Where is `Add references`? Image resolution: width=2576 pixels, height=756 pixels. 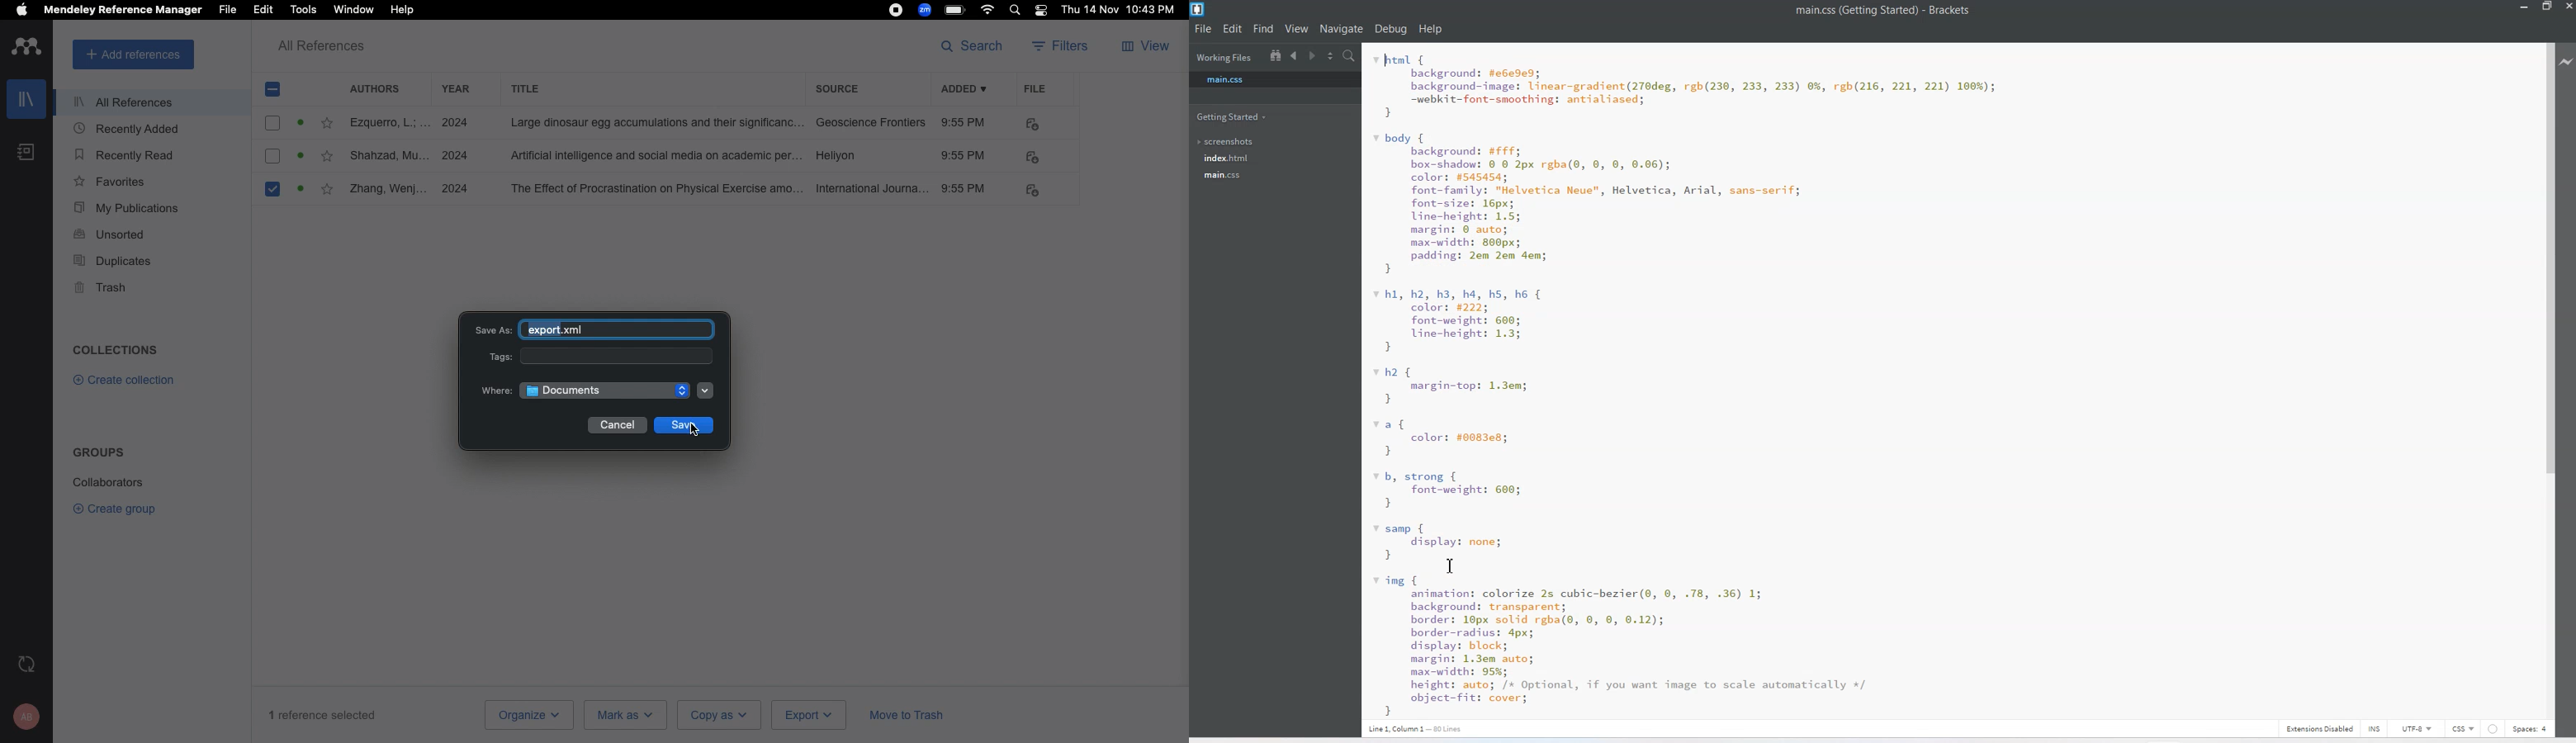 Add references is located at coordinates (133, 54).